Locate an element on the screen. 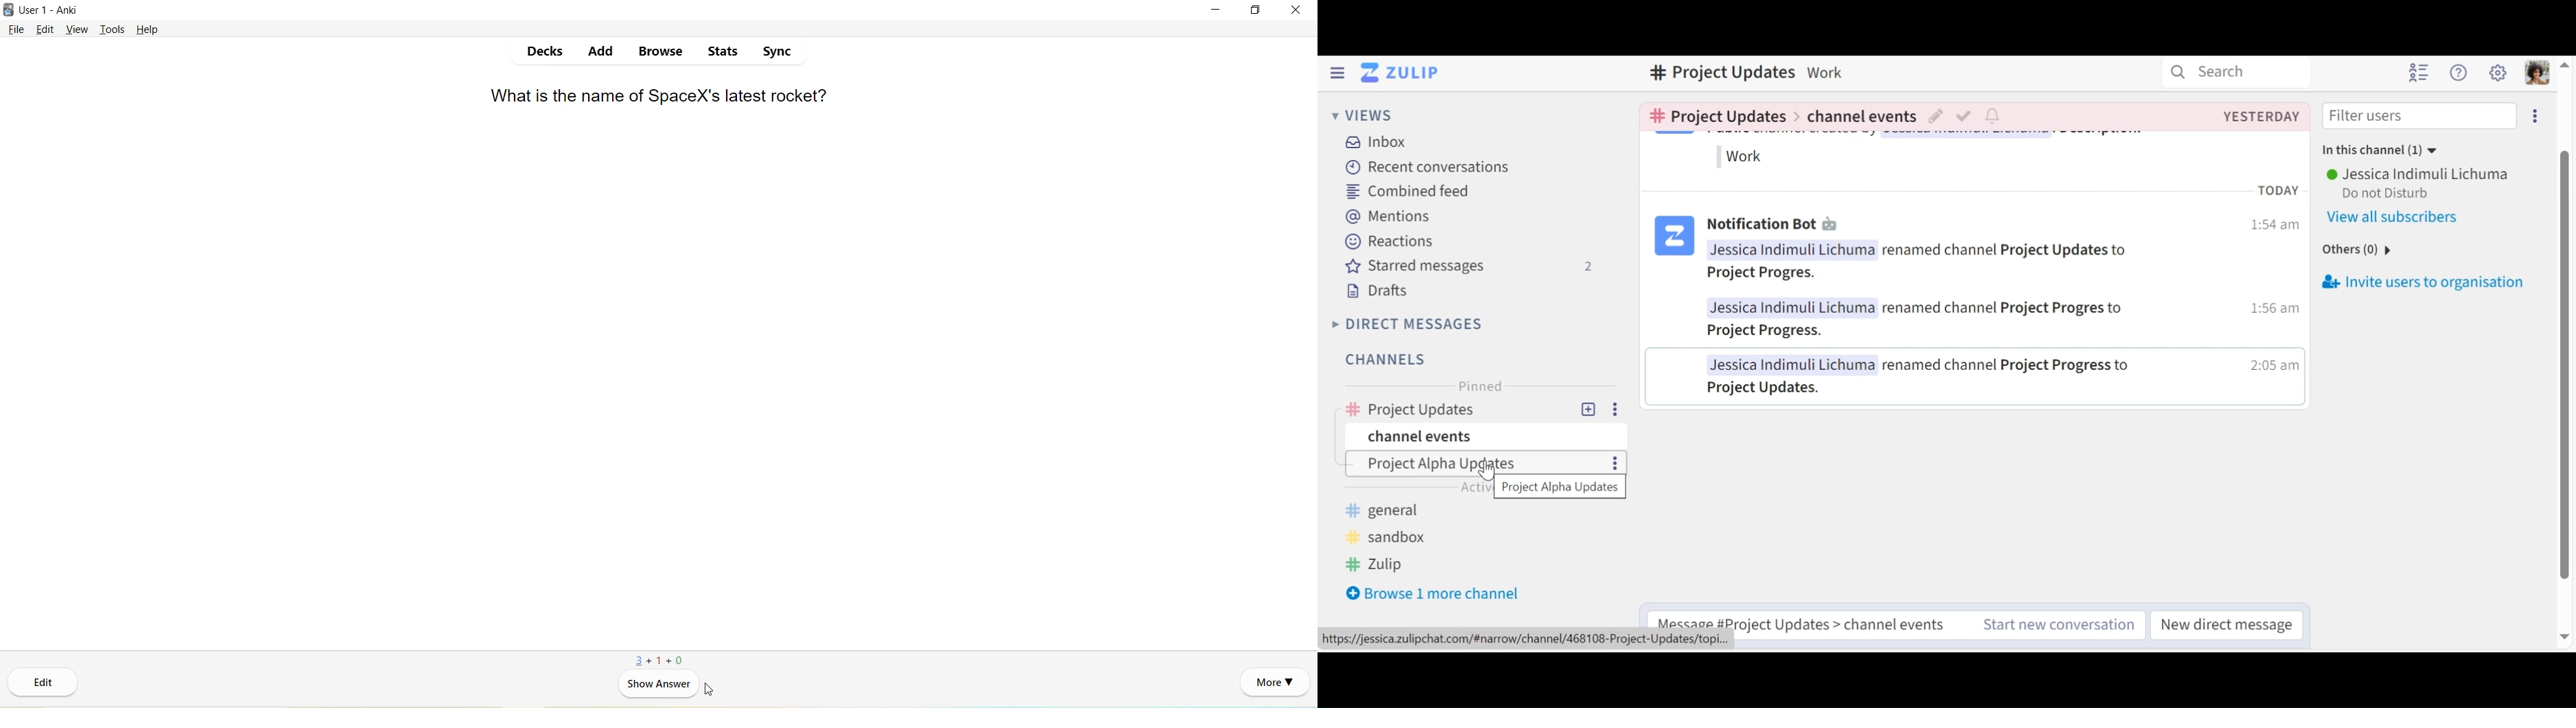  Hide user list is located at coordinates (2420, 71).